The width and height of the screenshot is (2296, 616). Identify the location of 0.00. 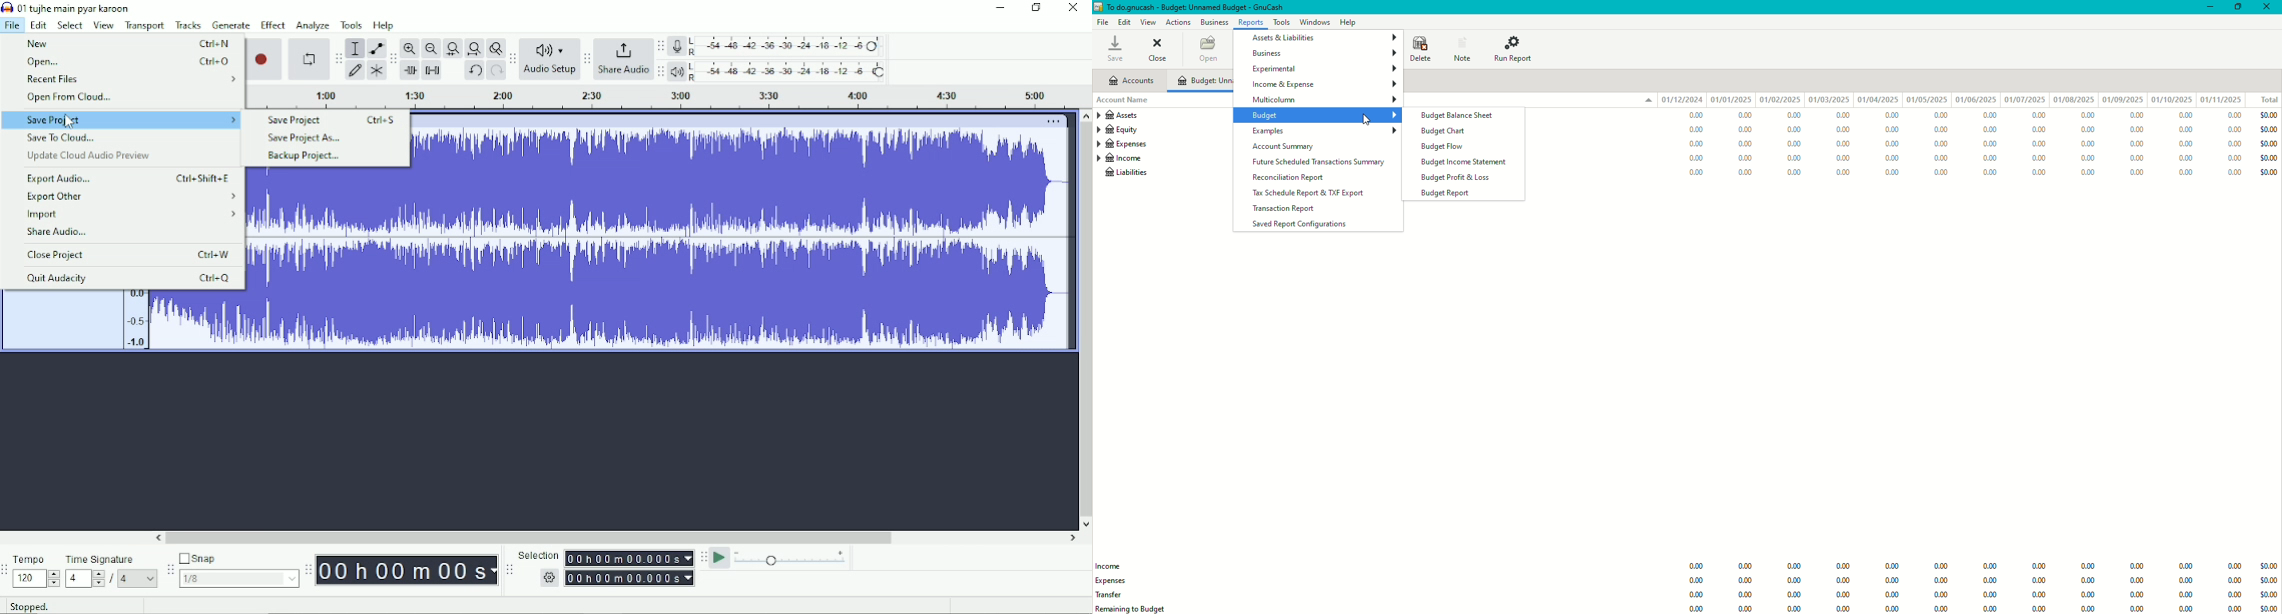
(1989, 116).